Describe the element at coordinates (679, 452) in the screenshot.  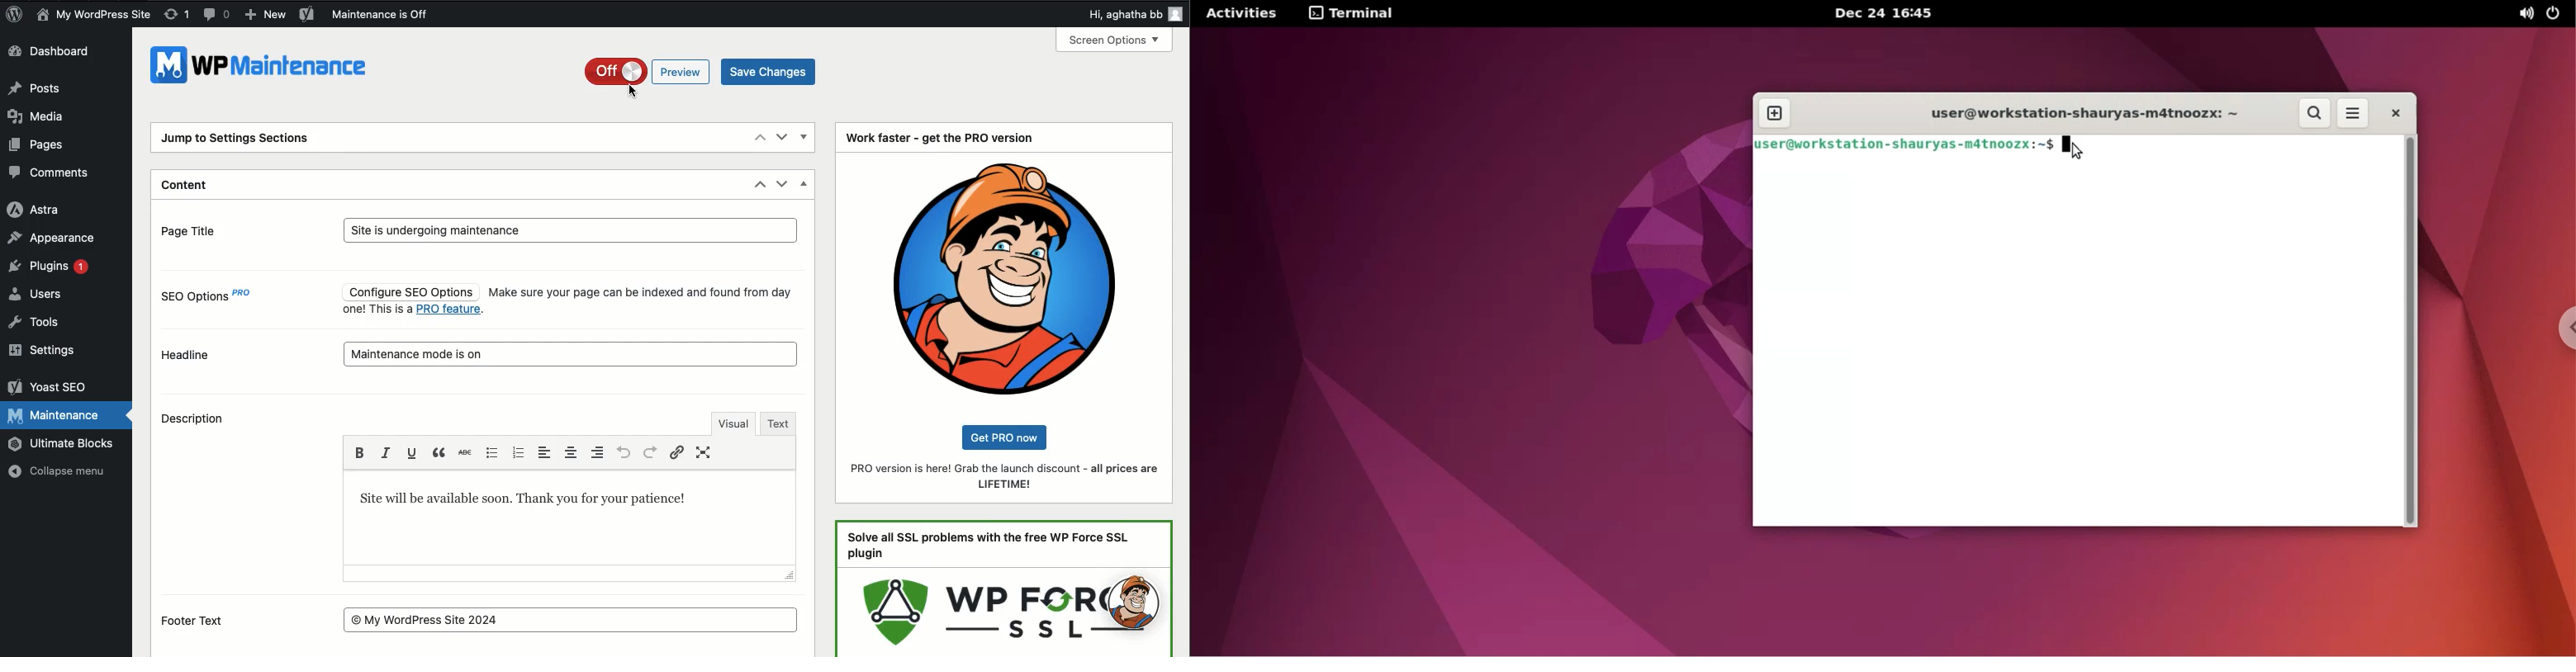
I see `Link` at that location.